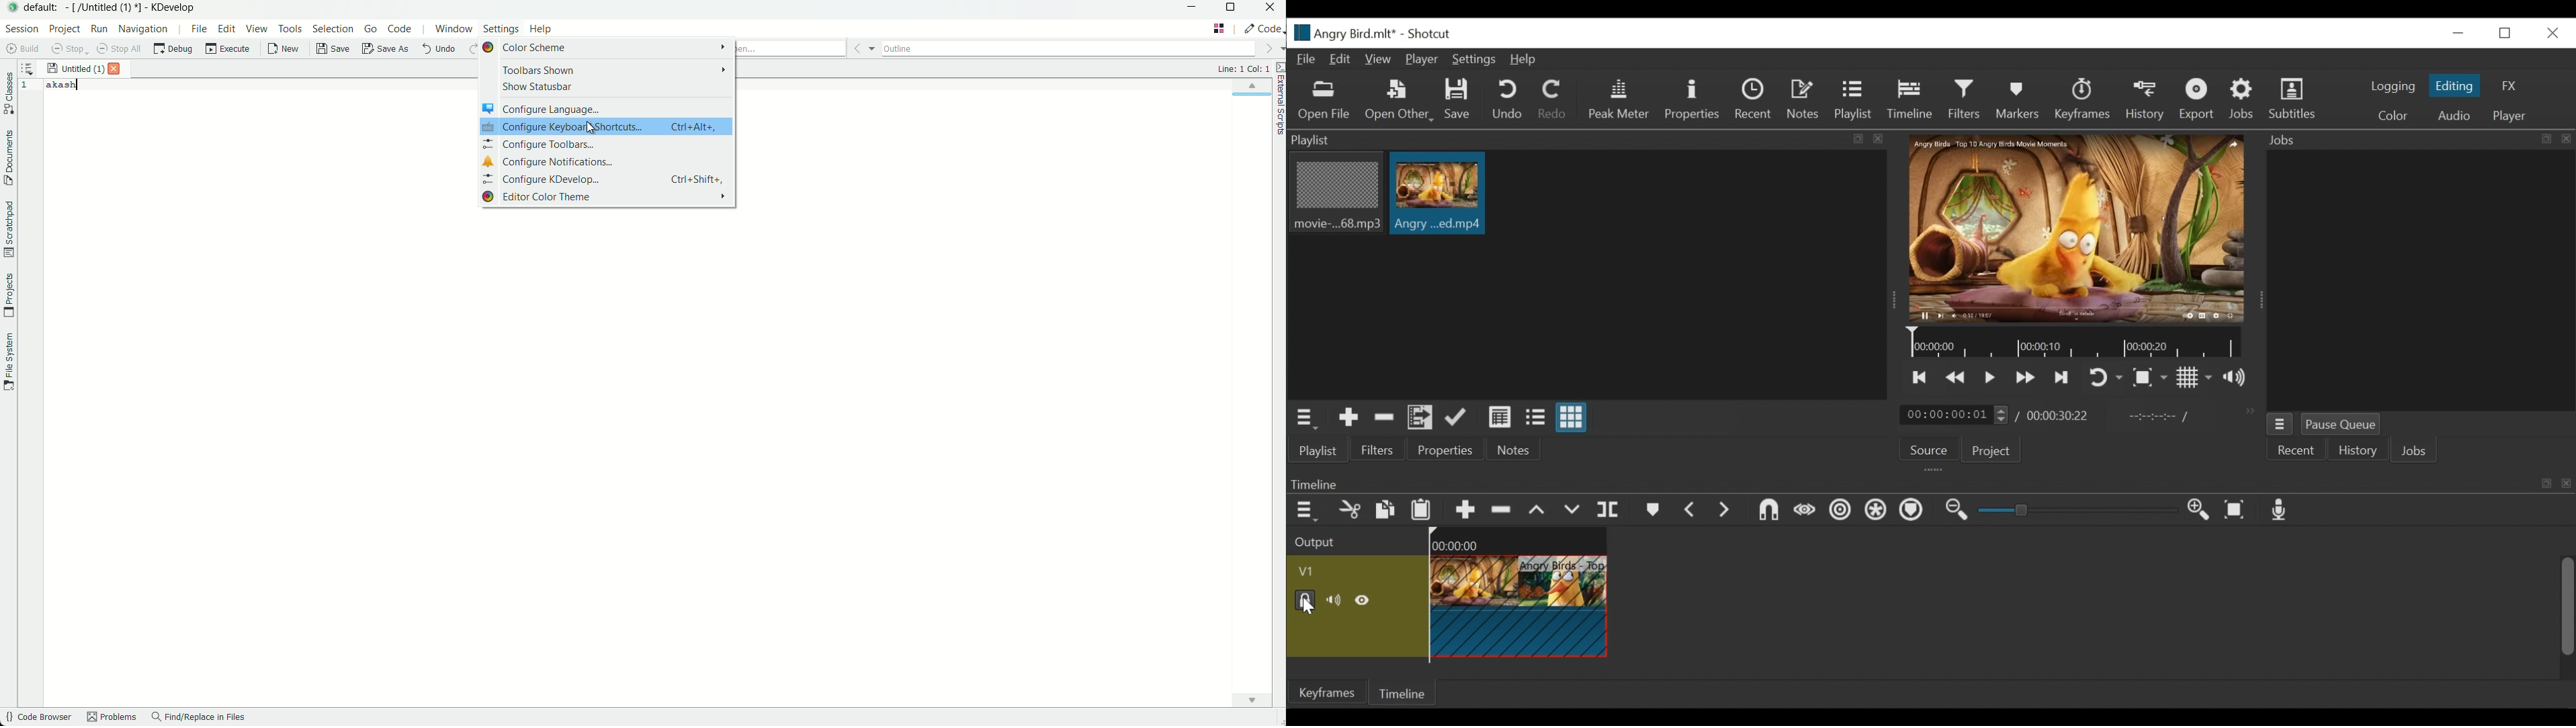 Image resolution: width=2576 pixels, height=728 pixels. What do you see at coordinates (2420, 282) in the screenshot?
I see `Jobs Panel` at bounding box center [2420, 282].